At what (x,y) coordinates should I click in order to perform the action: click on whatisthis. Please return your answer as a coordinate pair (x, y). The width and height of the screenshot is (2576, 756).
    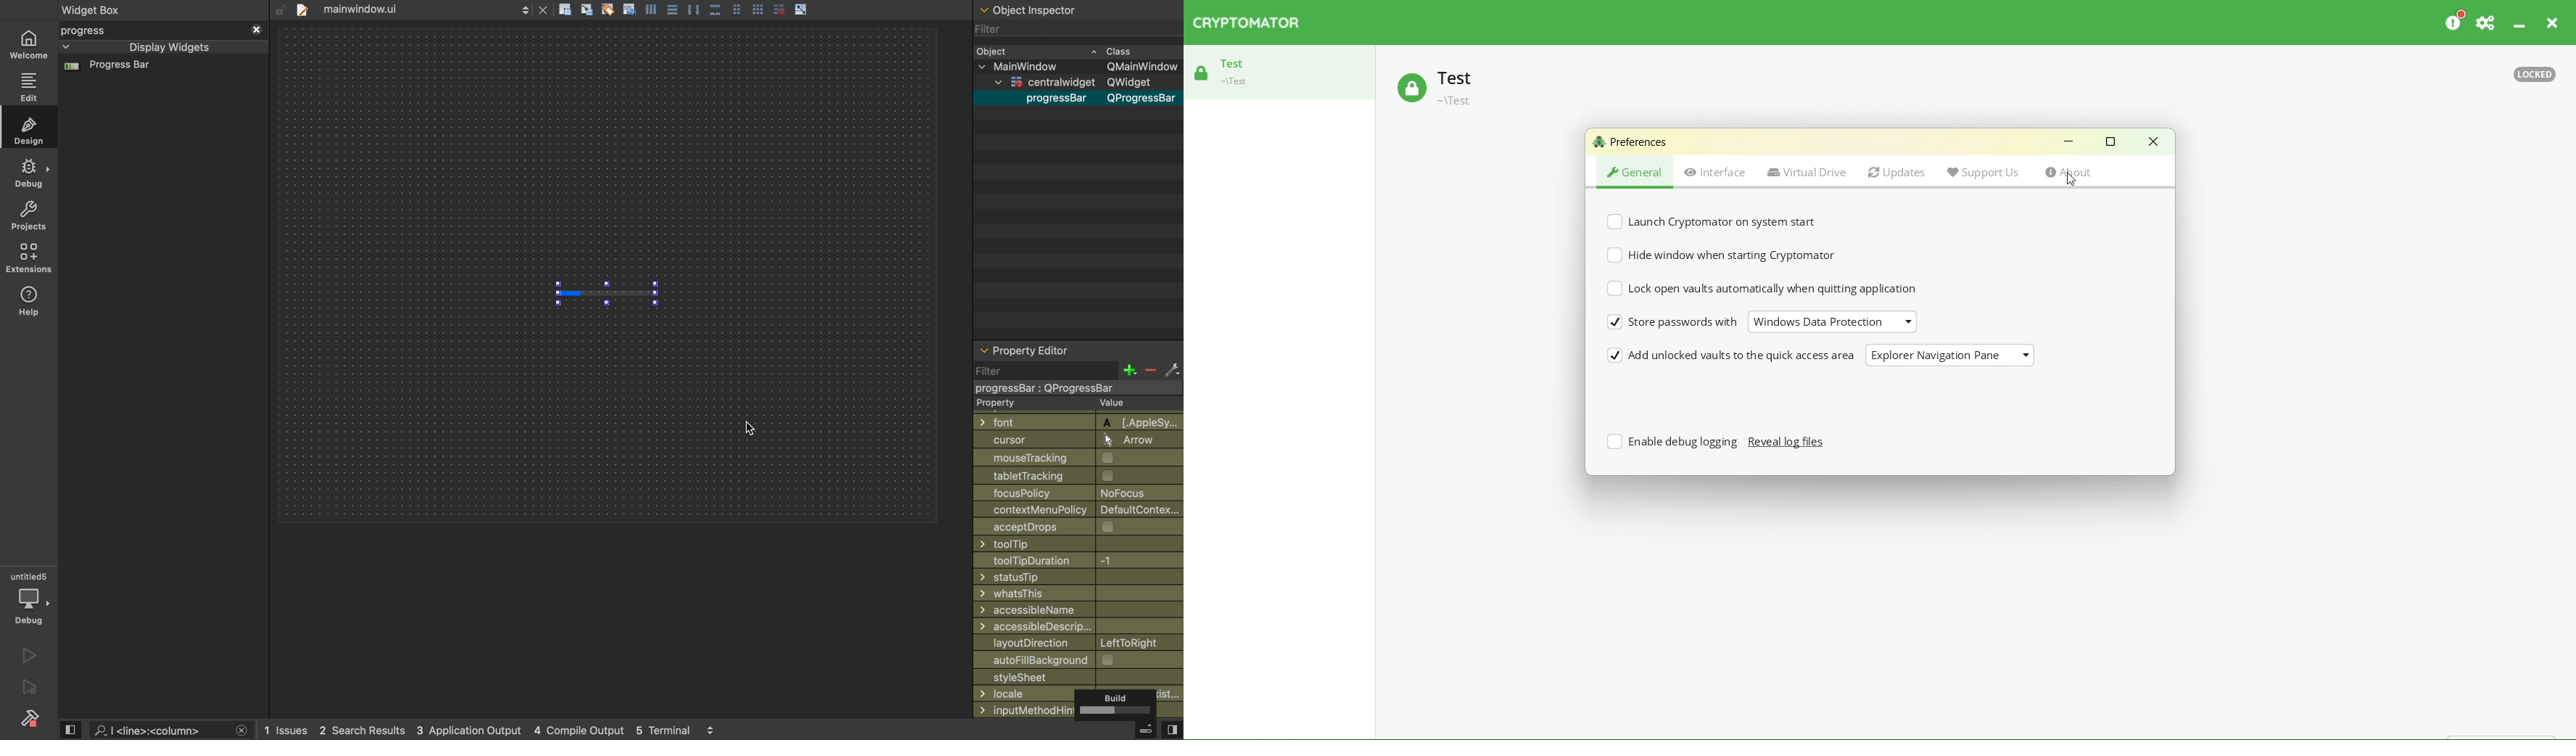
    Looking at the image, I should click on (1070, 594).